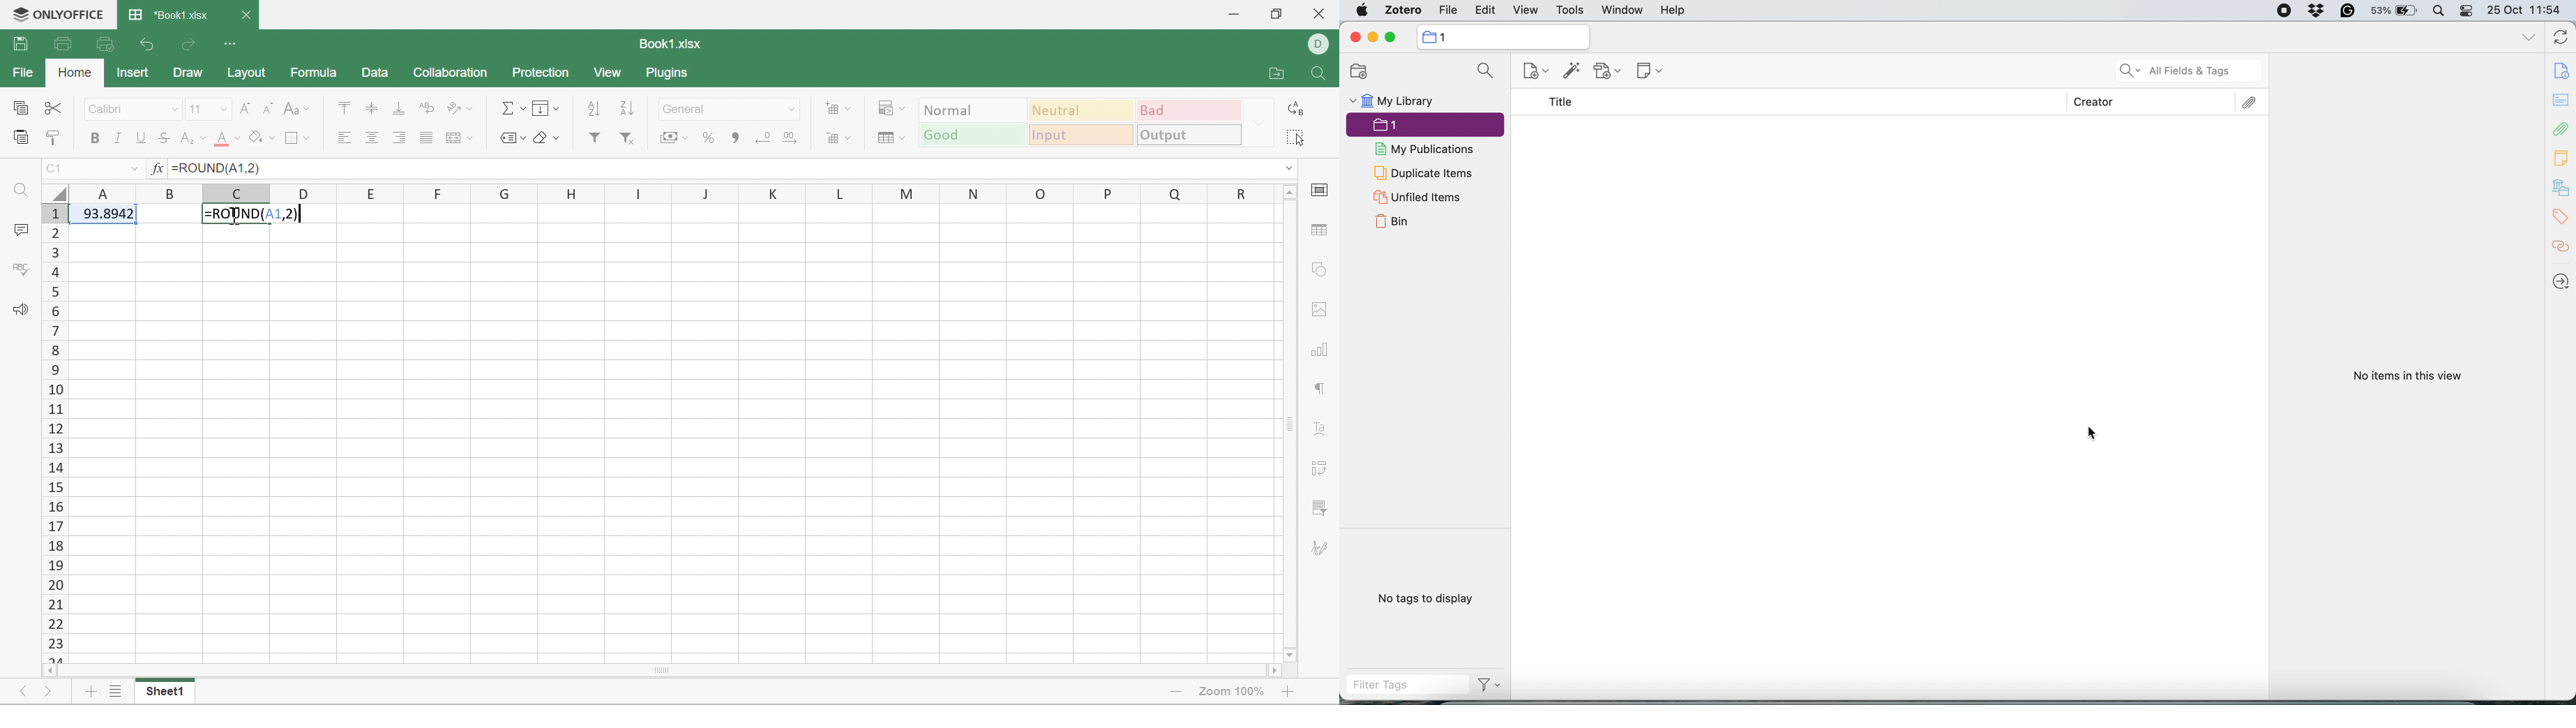 The width and height of the screenshot is (2576, 728). What do you see at coordinates (2100, 101) in the screenshot?
I see `Creator` at bounding box center [2100, 101].